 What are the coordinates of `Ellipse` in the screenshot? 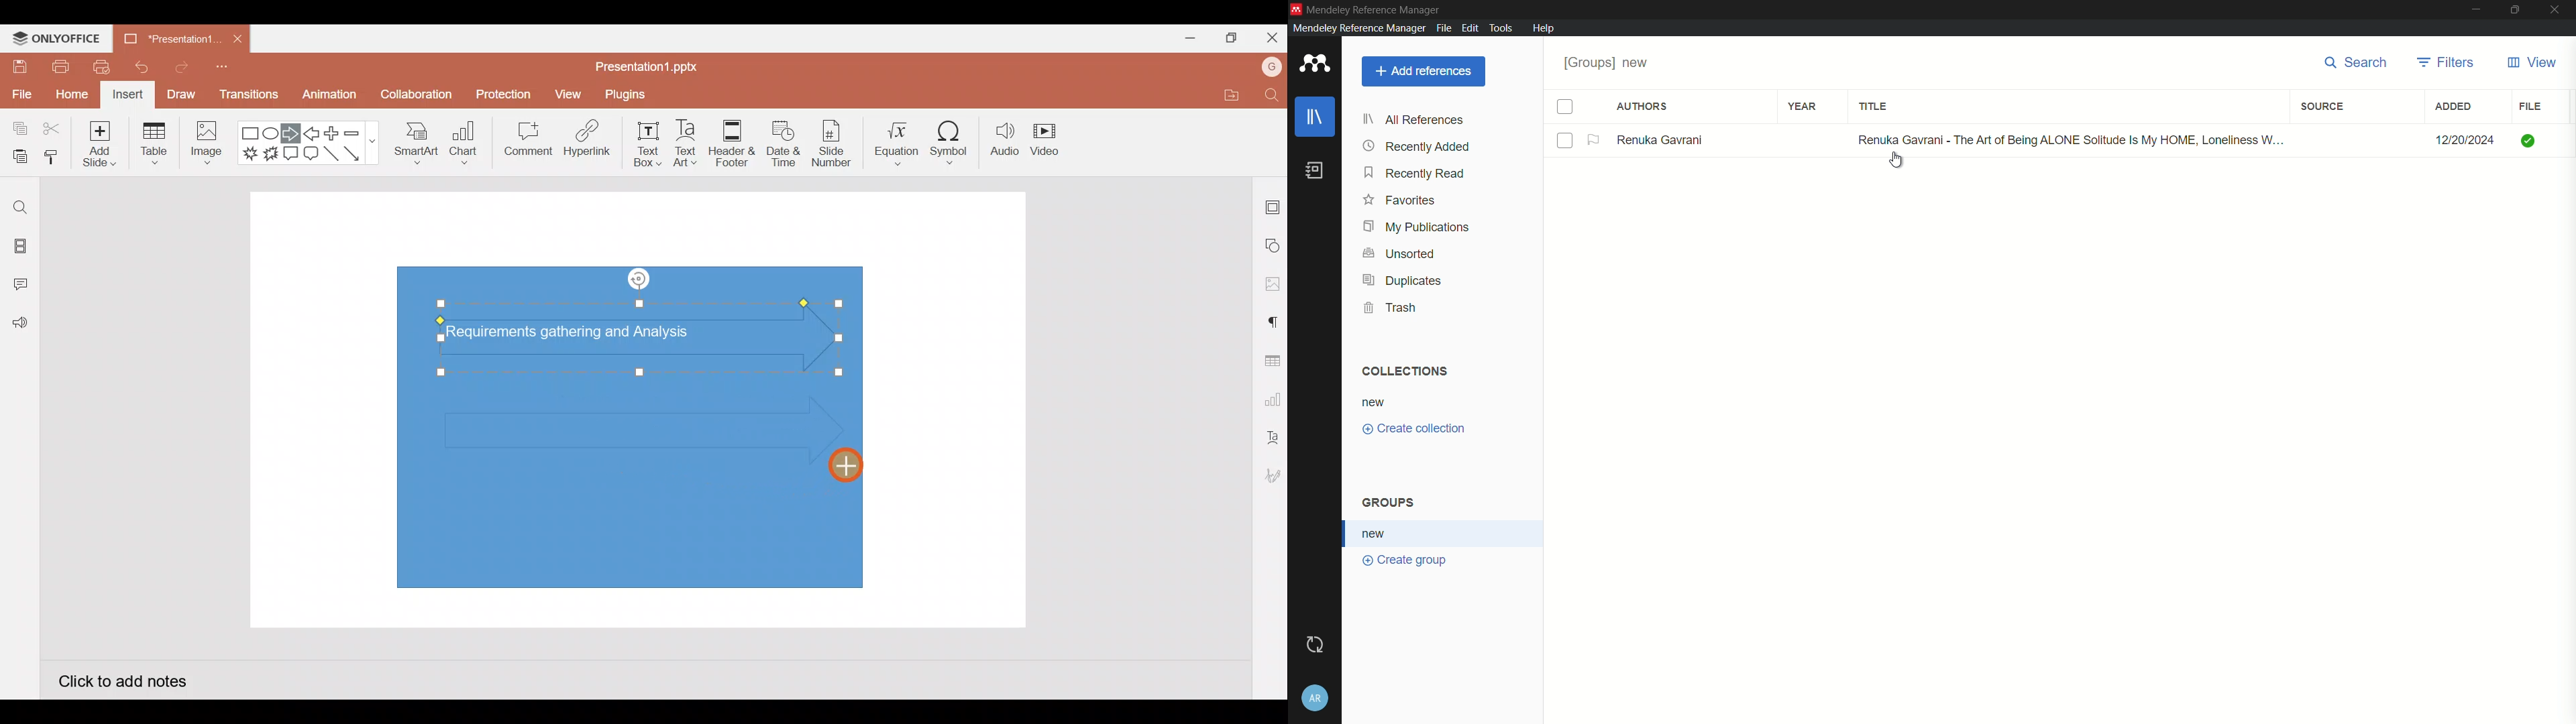 It's located at (272, 134).